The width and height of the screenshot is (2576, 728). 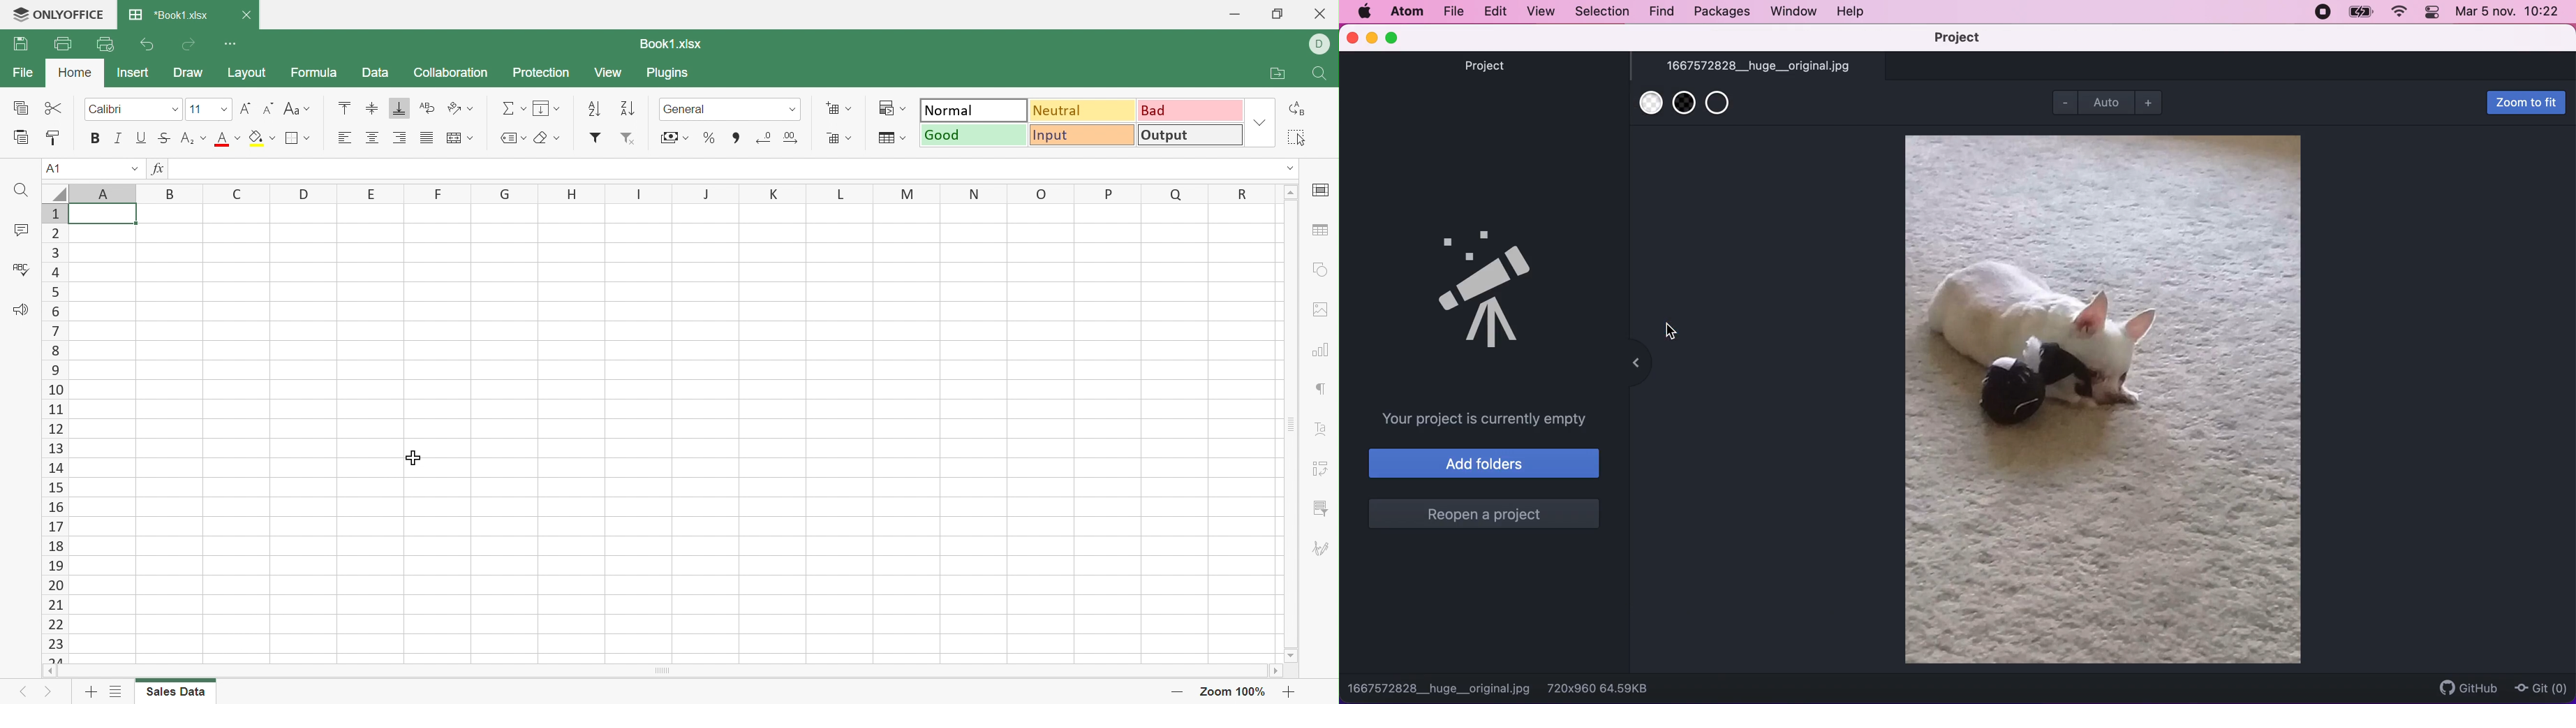 What do you see at coordinates (2108, 101) in the screenshot?
I see `Auto` at bounding box center [2108, 101].